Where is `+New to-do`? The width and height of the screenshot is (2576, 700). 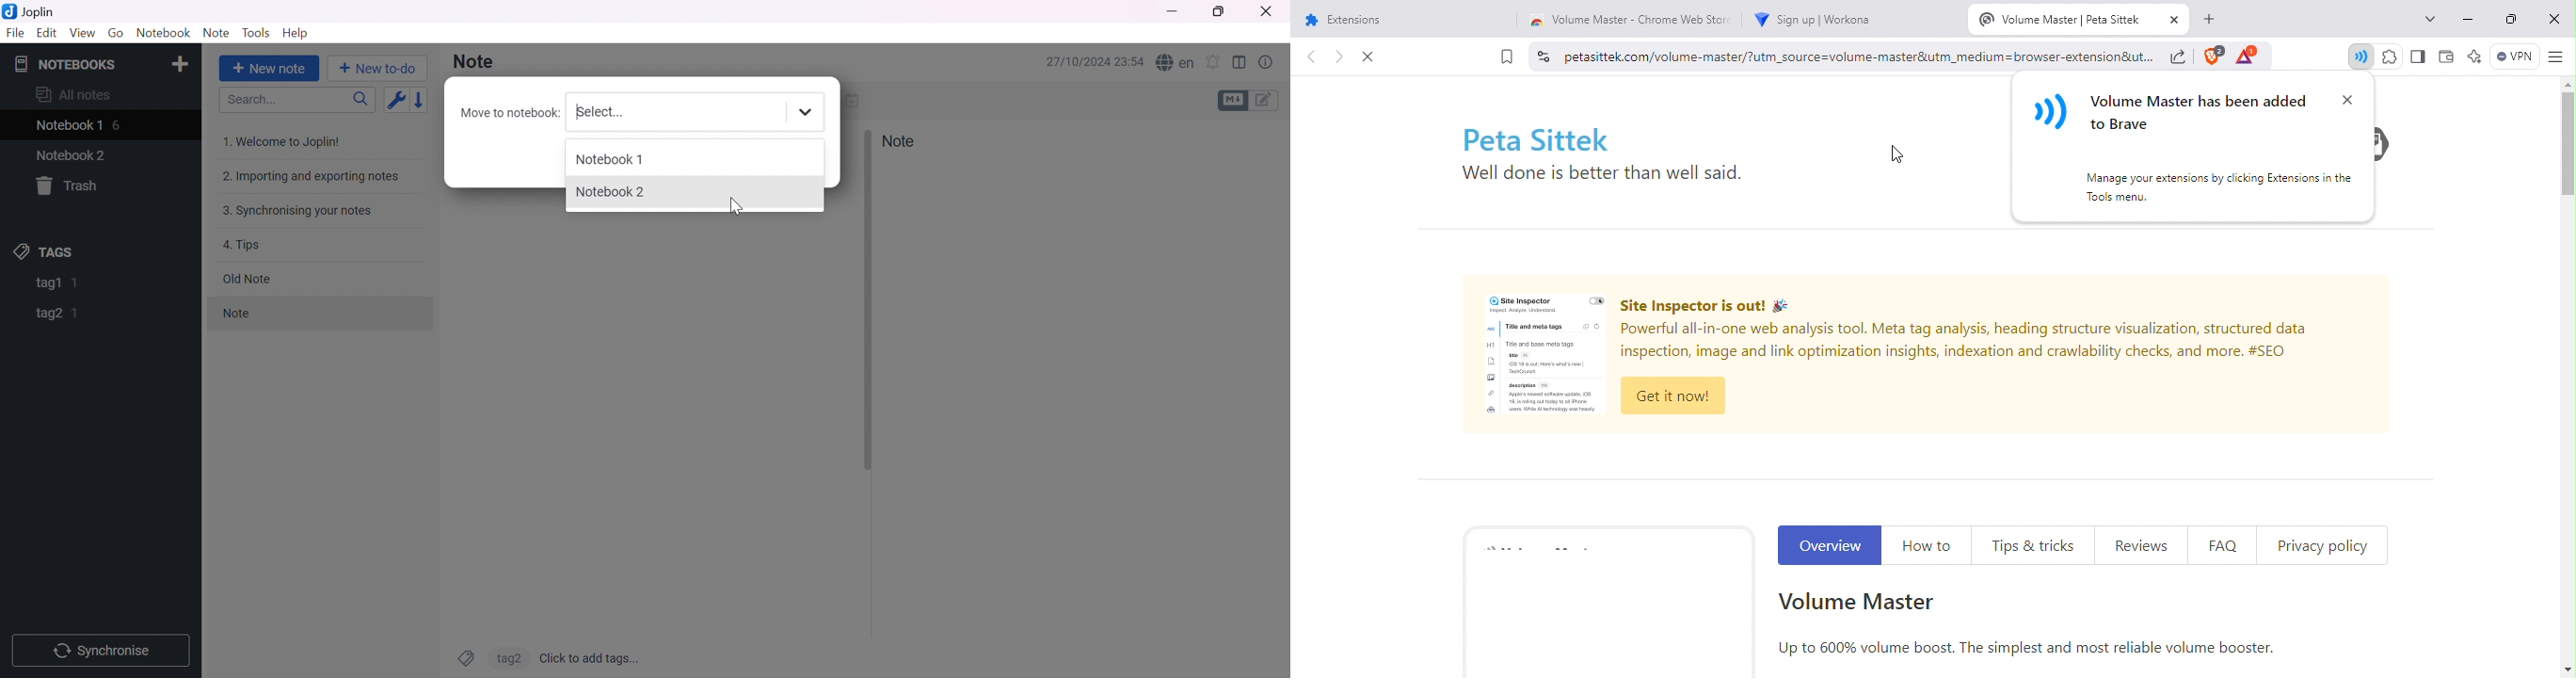
+New to-do is located at coordinates (382, 69).